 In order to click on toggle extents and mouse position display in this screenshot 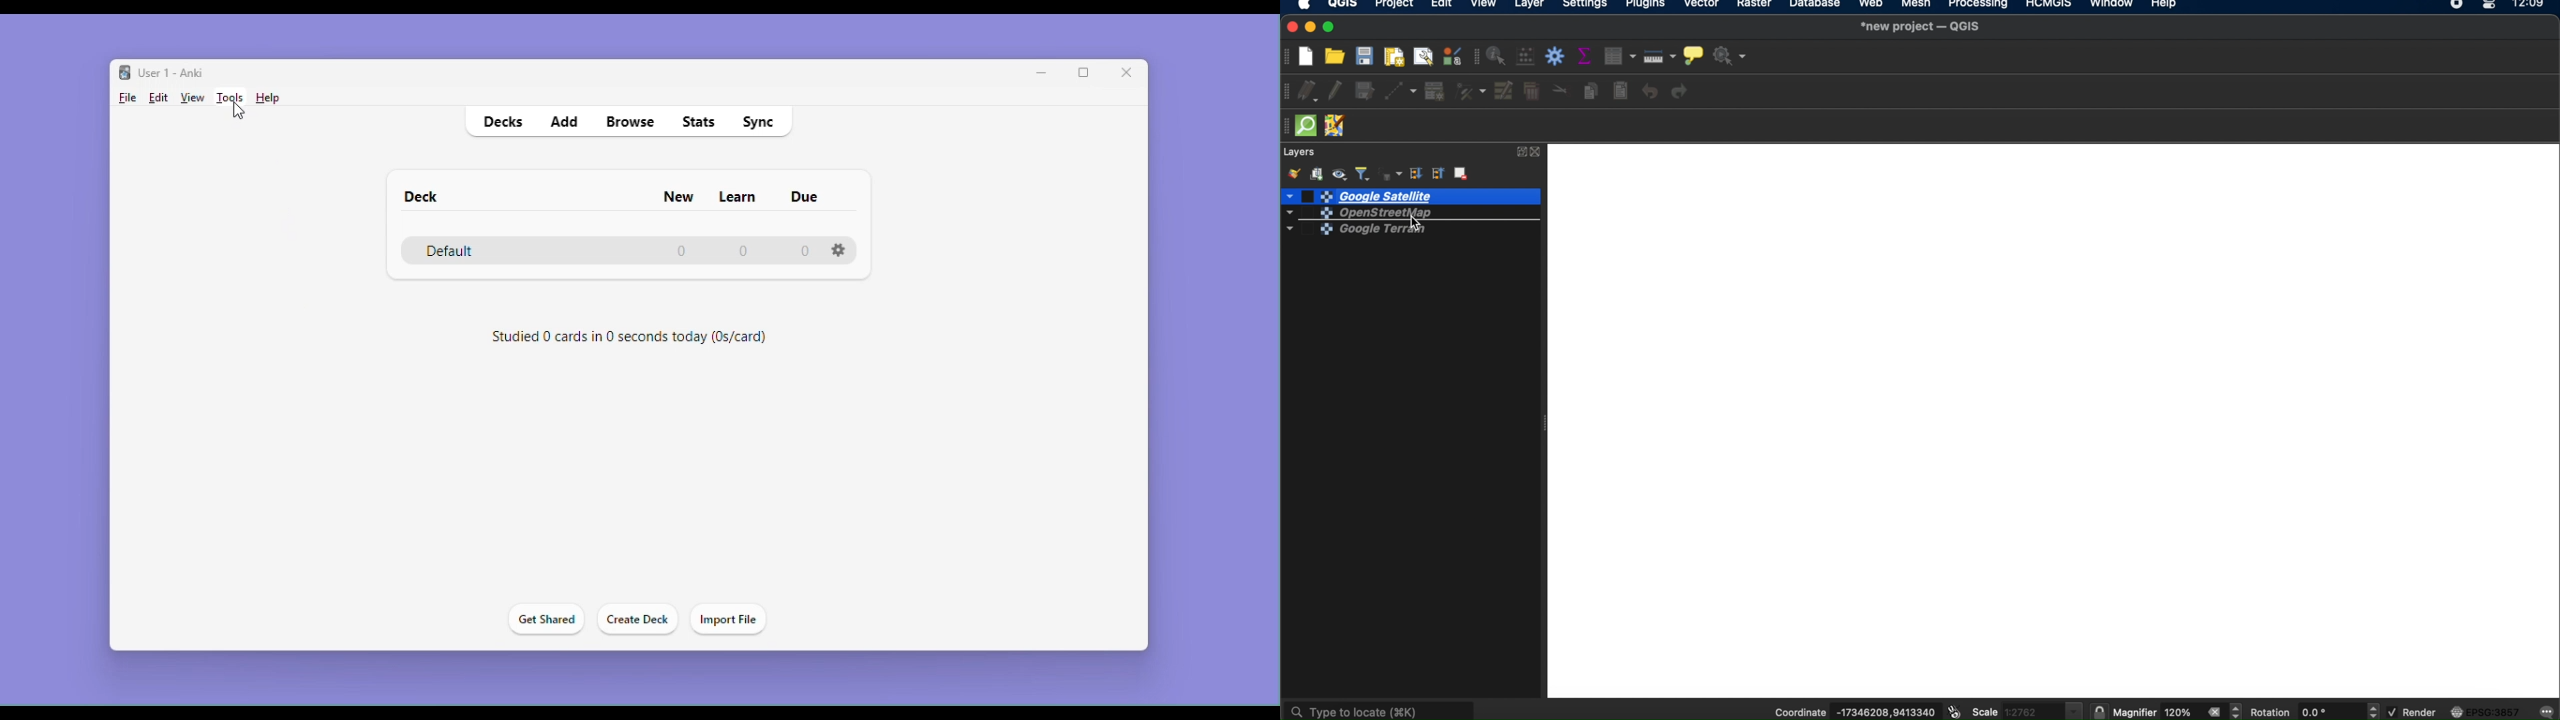, I will do `click(1953, 712)`.